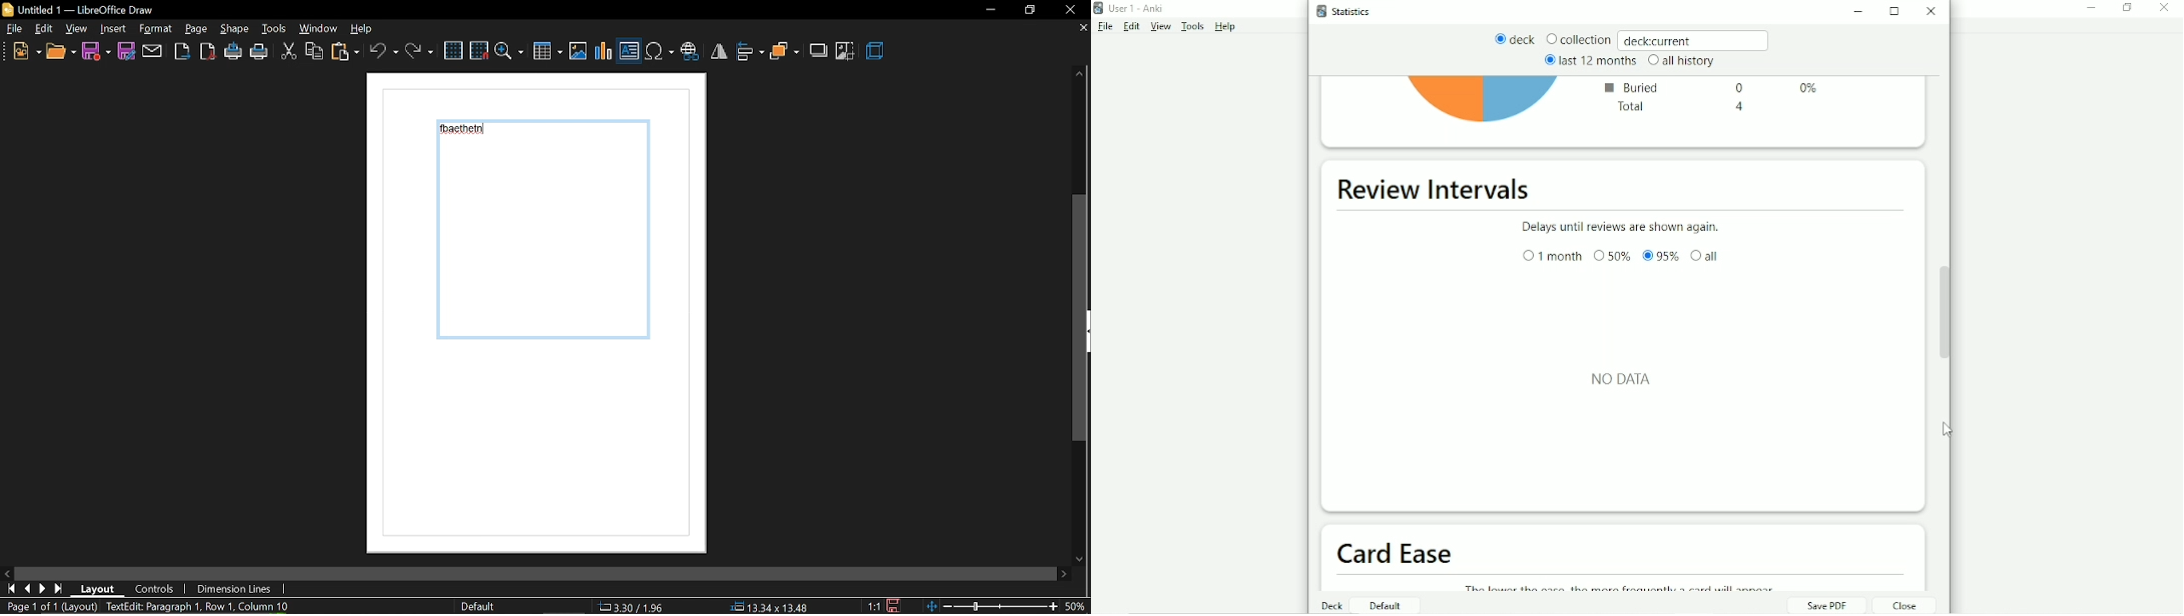  I want to click on 3d effect, so click(877, 52).